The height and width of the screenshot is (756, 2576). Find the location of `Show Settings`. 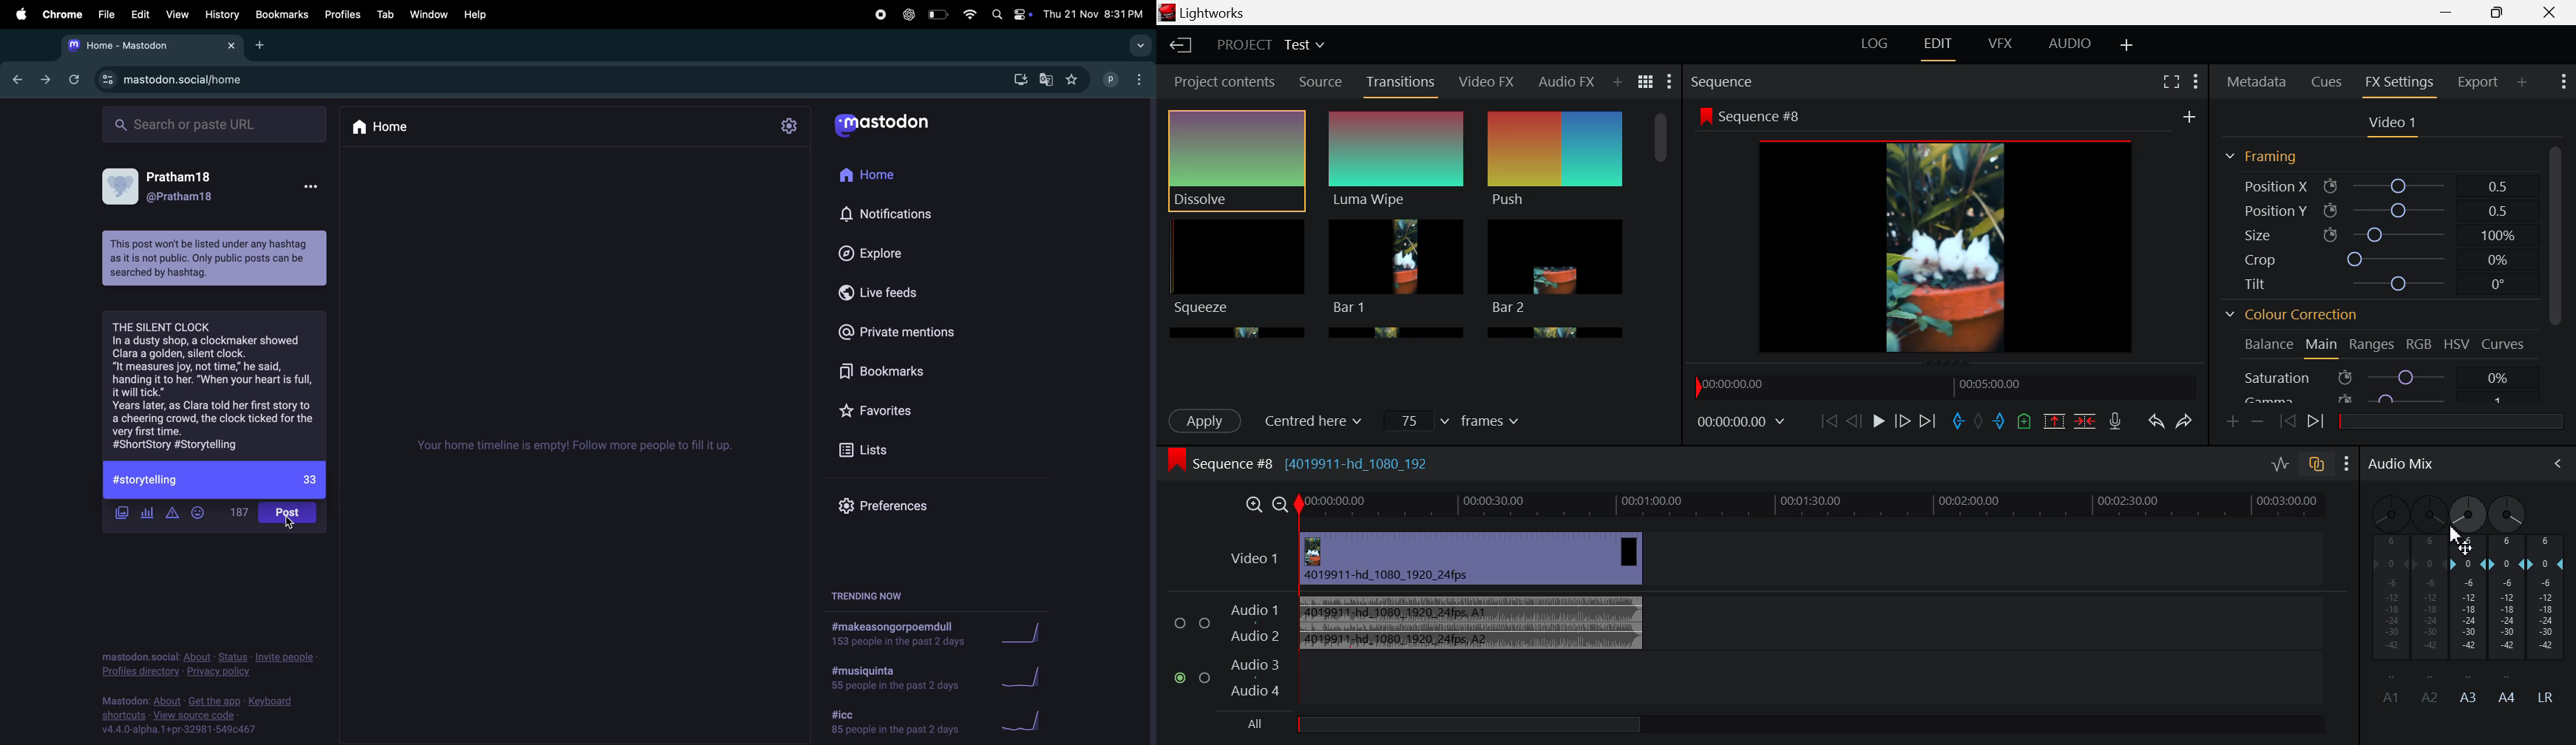

Show Settings is located at coordinates (2347, 466).